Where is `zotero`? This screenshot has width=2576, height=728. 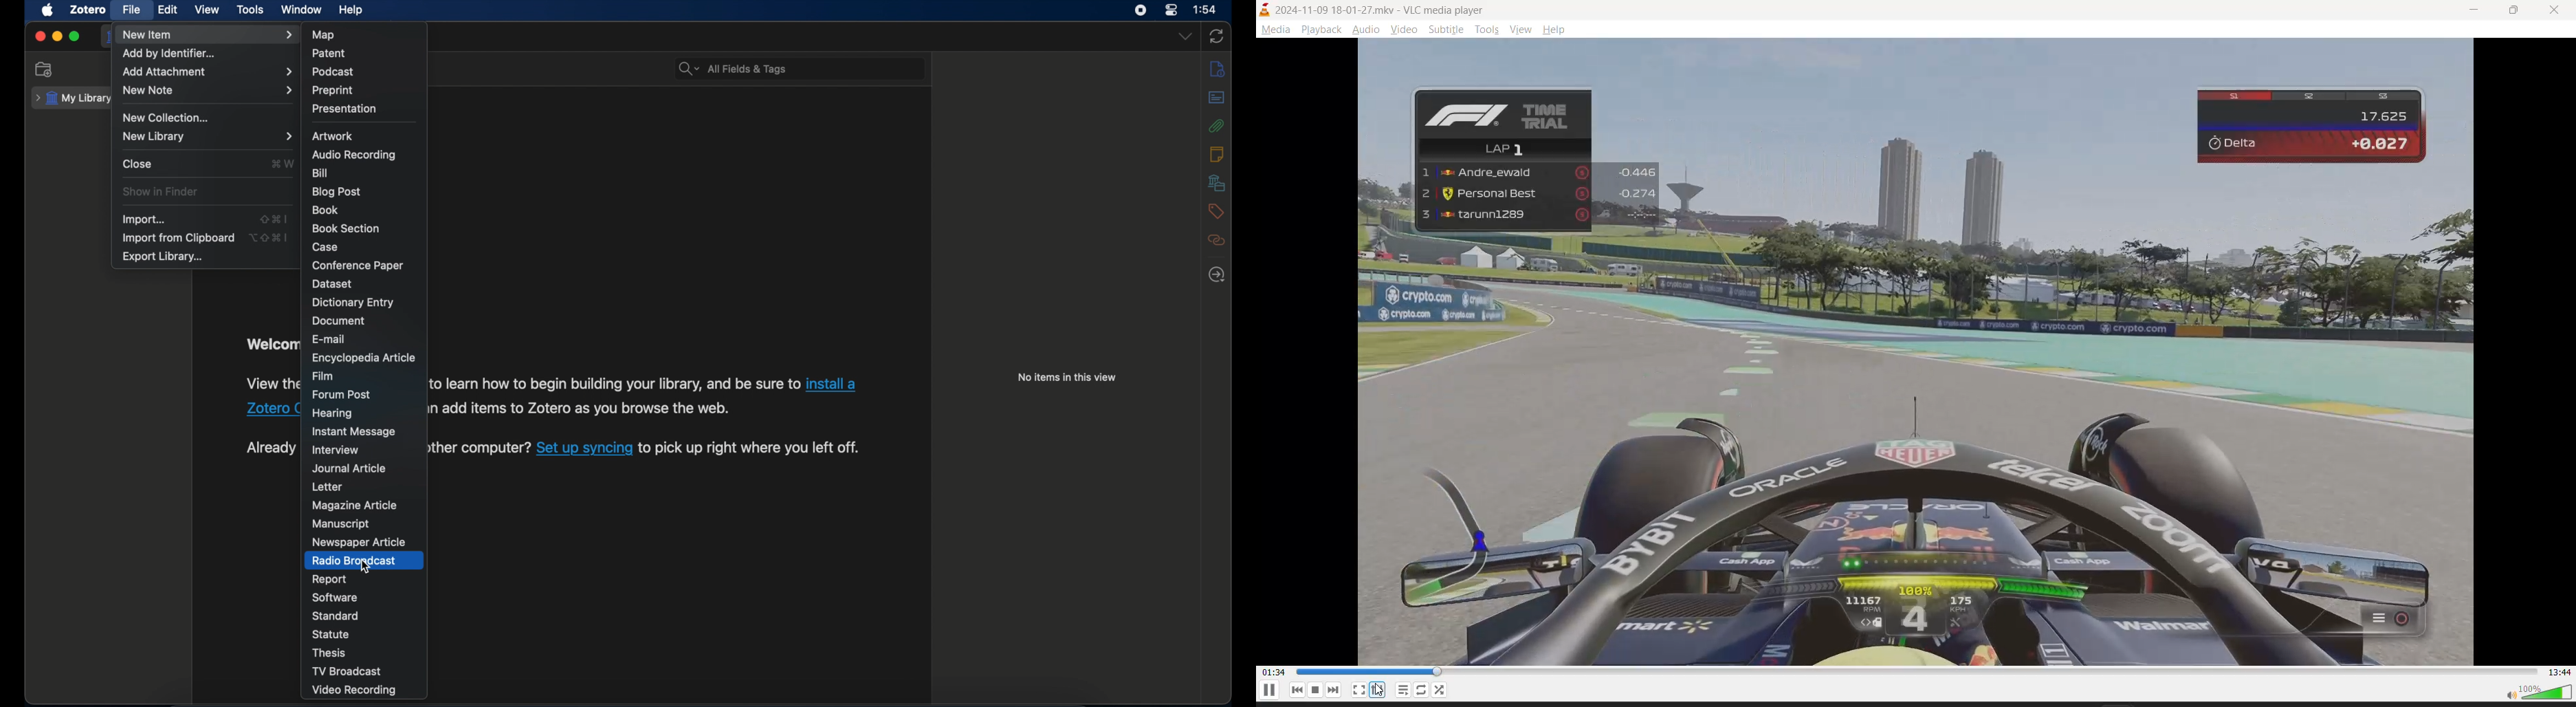 zotero is located at coordinates (88, 10).